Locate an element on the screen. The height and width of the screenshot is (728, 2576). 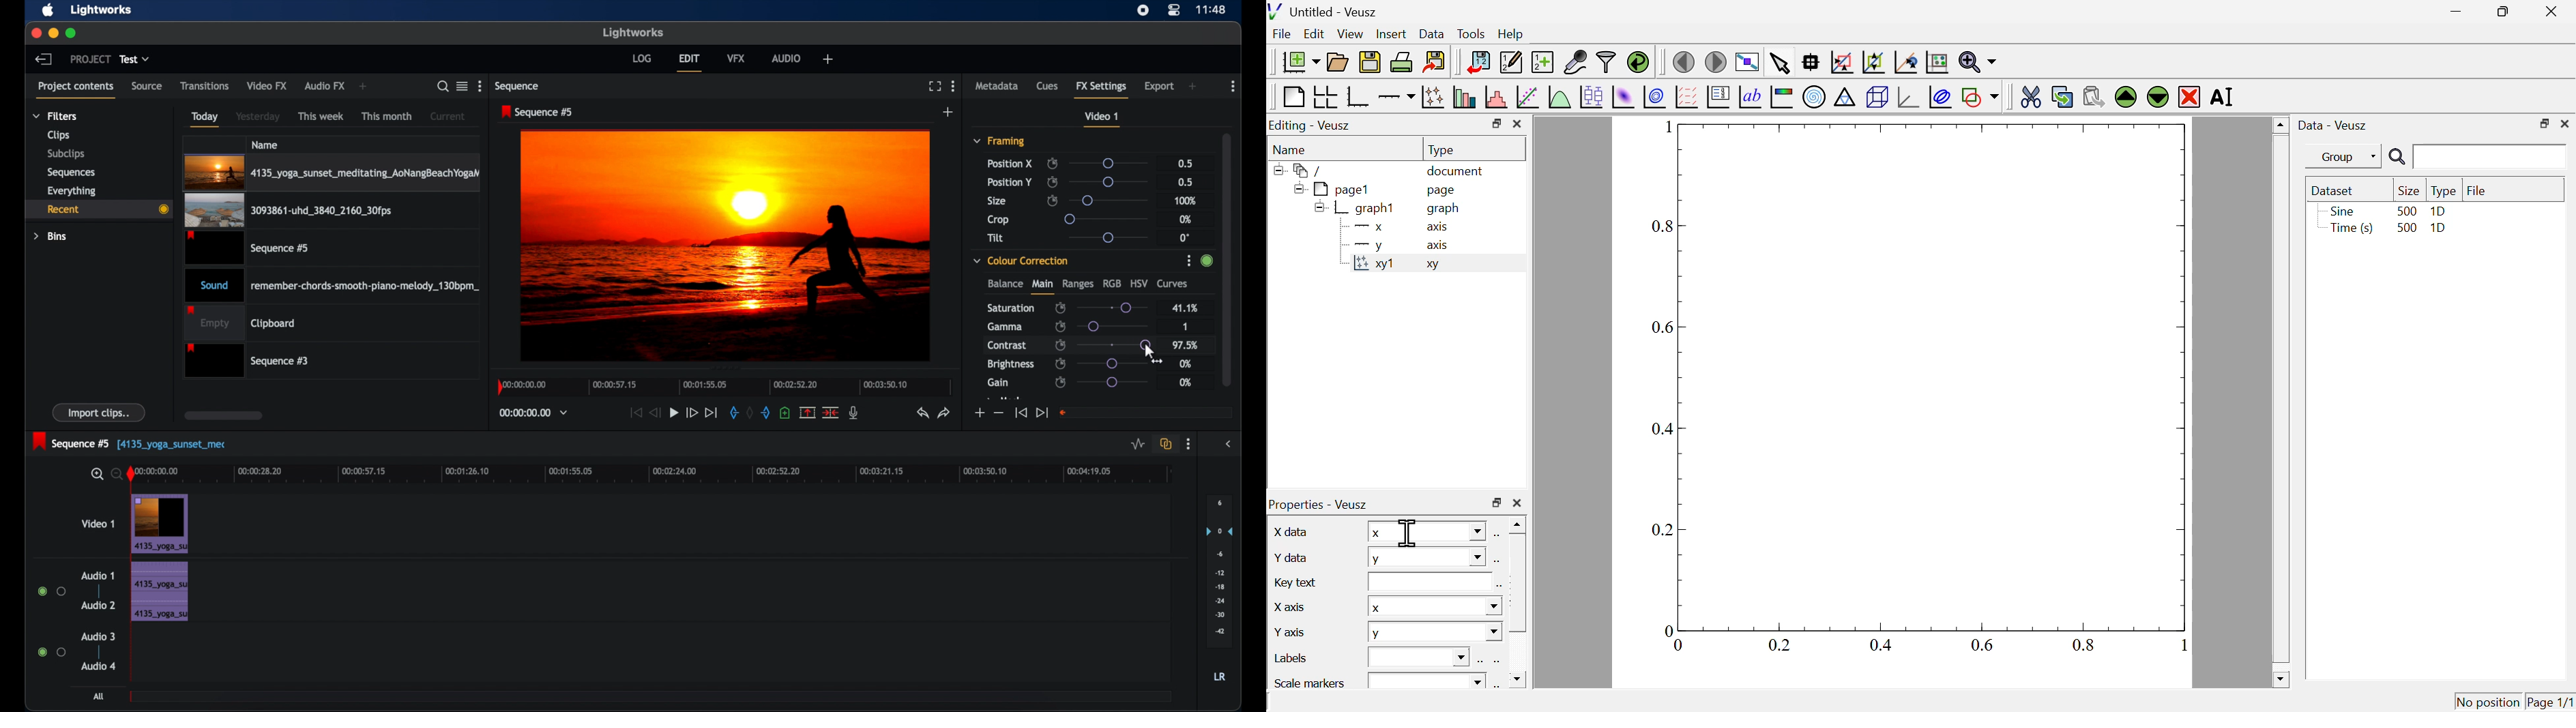
xy1 is located at coordinates (1375, 267).